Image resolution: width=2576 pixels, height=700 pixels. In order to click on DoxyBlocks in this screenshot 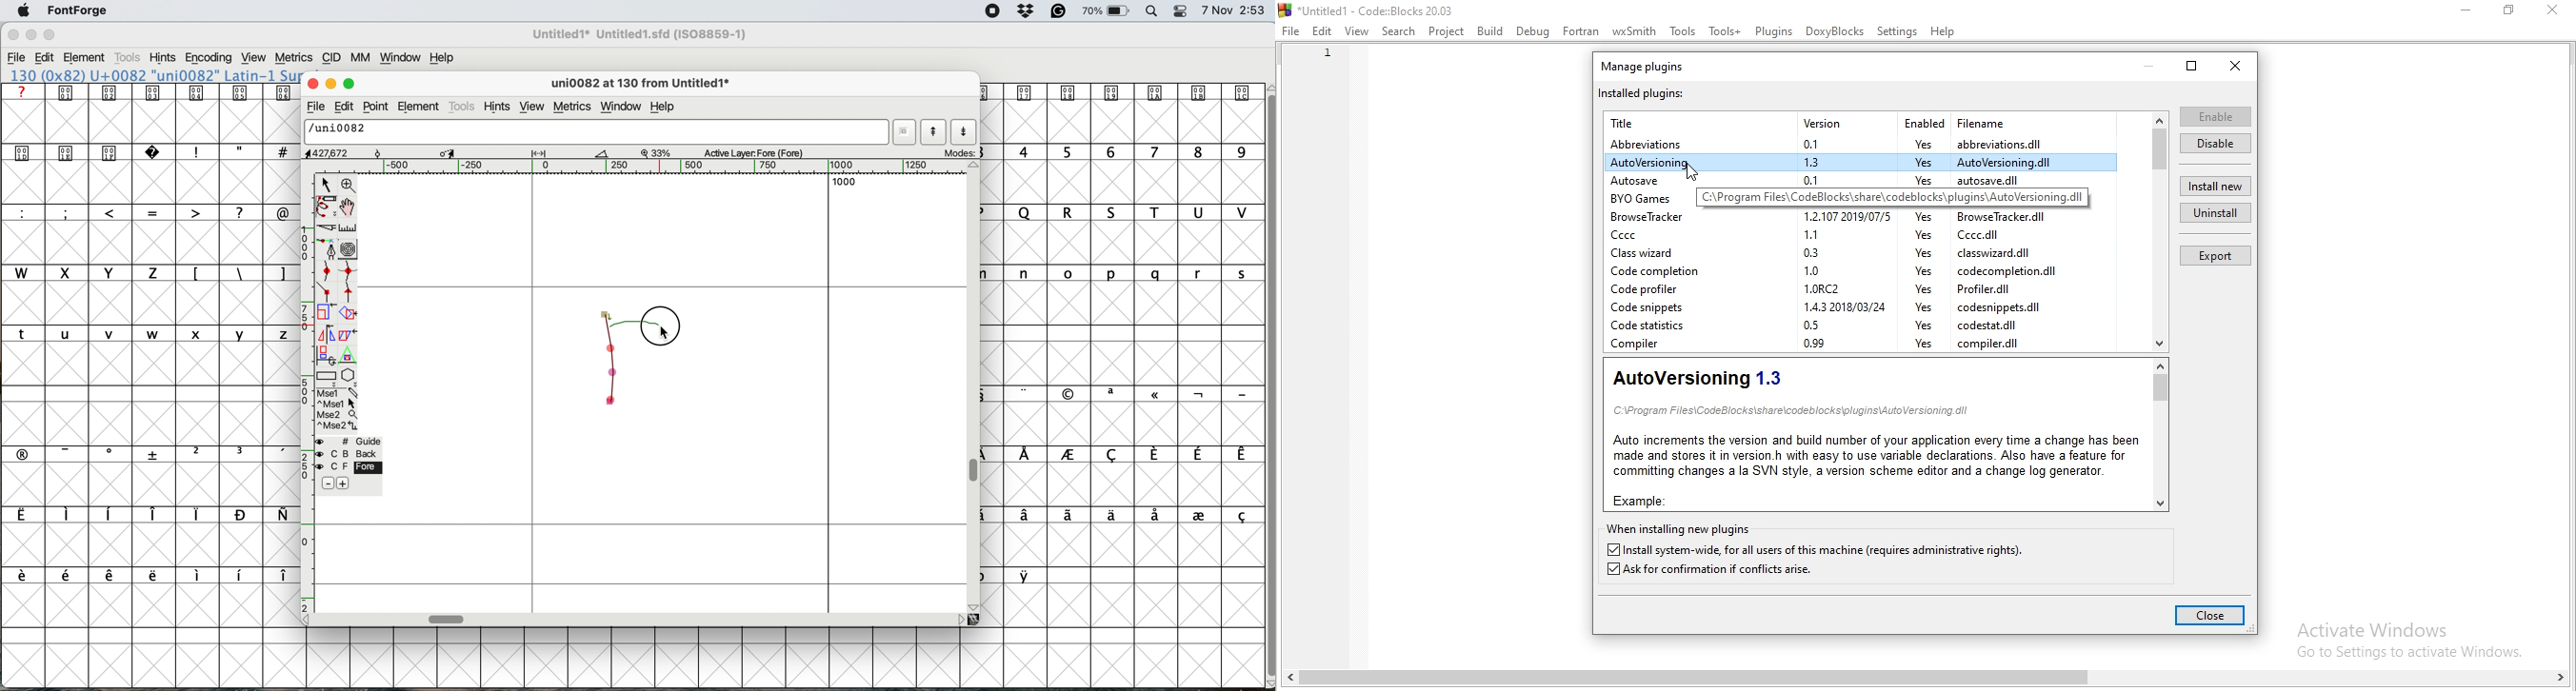, I will do `click(1835, 30)`.